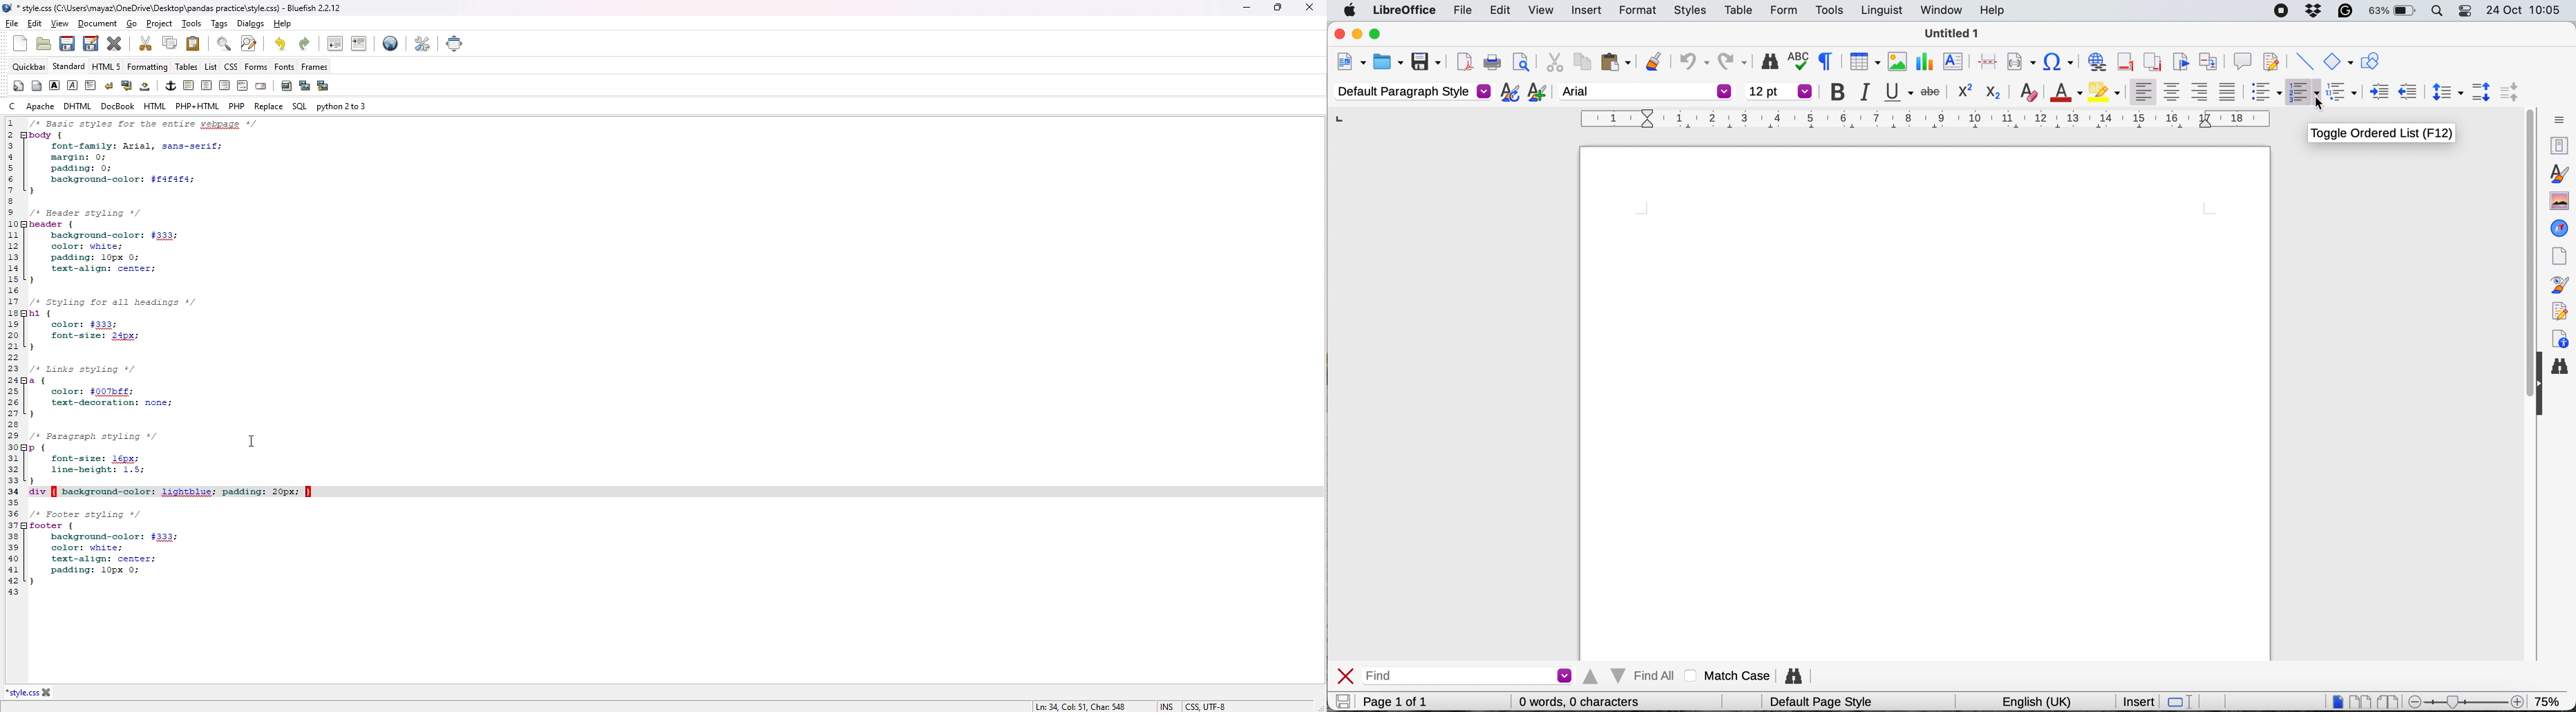 This screenshot has width=2576, height=728. I want to click on save, so click(1342, 701).